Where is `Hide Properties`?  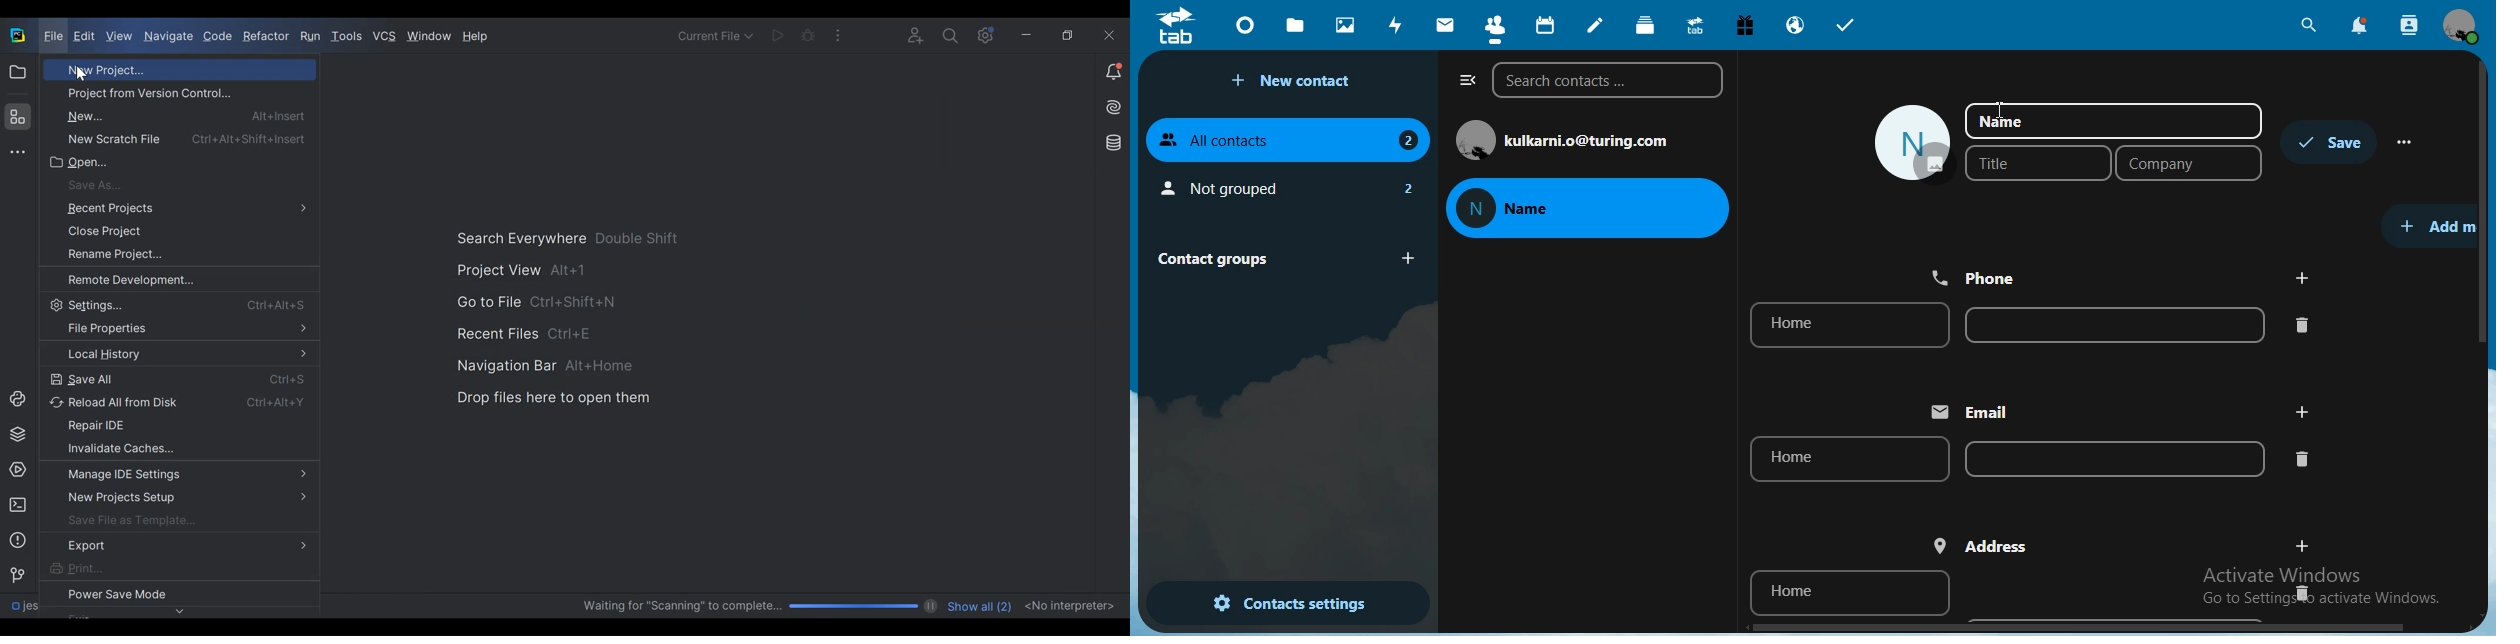 Hide Properties is located at coordinates (177, 329).